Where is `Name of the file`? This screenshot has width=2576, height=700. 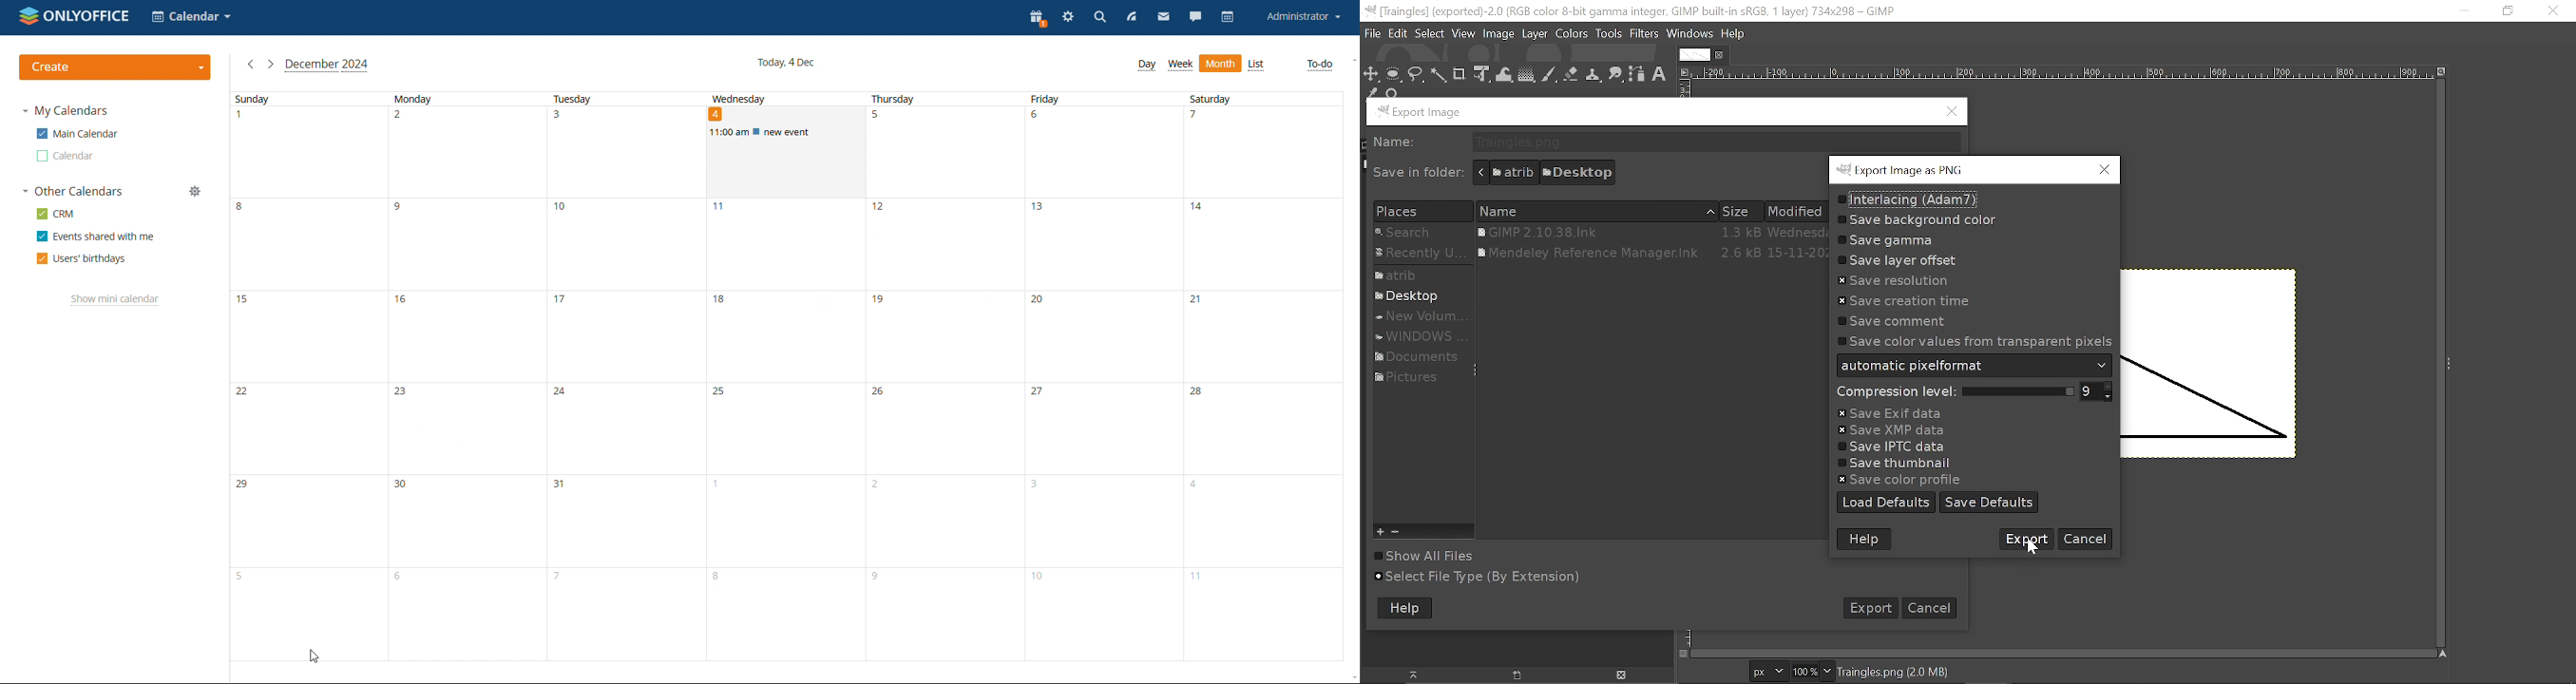
Name of the file is located at coordinates (1596, 210).